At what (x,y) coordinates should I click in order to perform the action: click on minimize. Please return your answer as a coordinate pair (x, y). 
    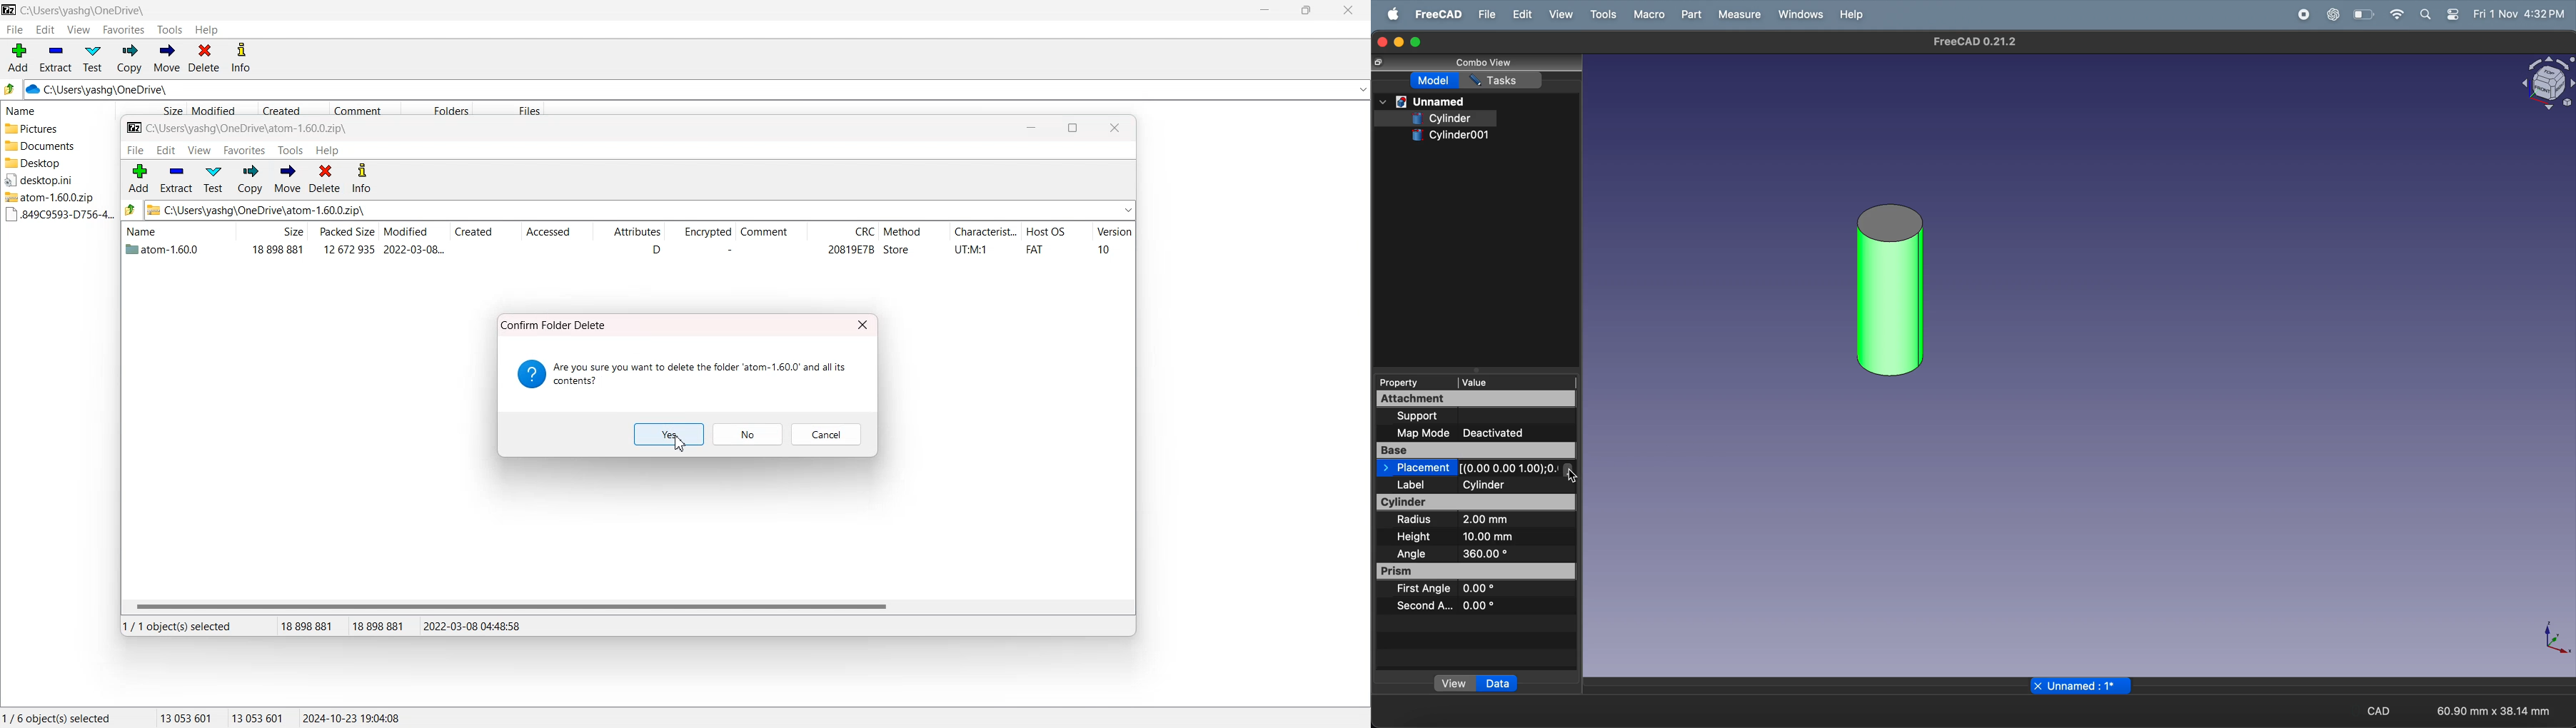
    Looking at the image, I should click on (1031, 128).